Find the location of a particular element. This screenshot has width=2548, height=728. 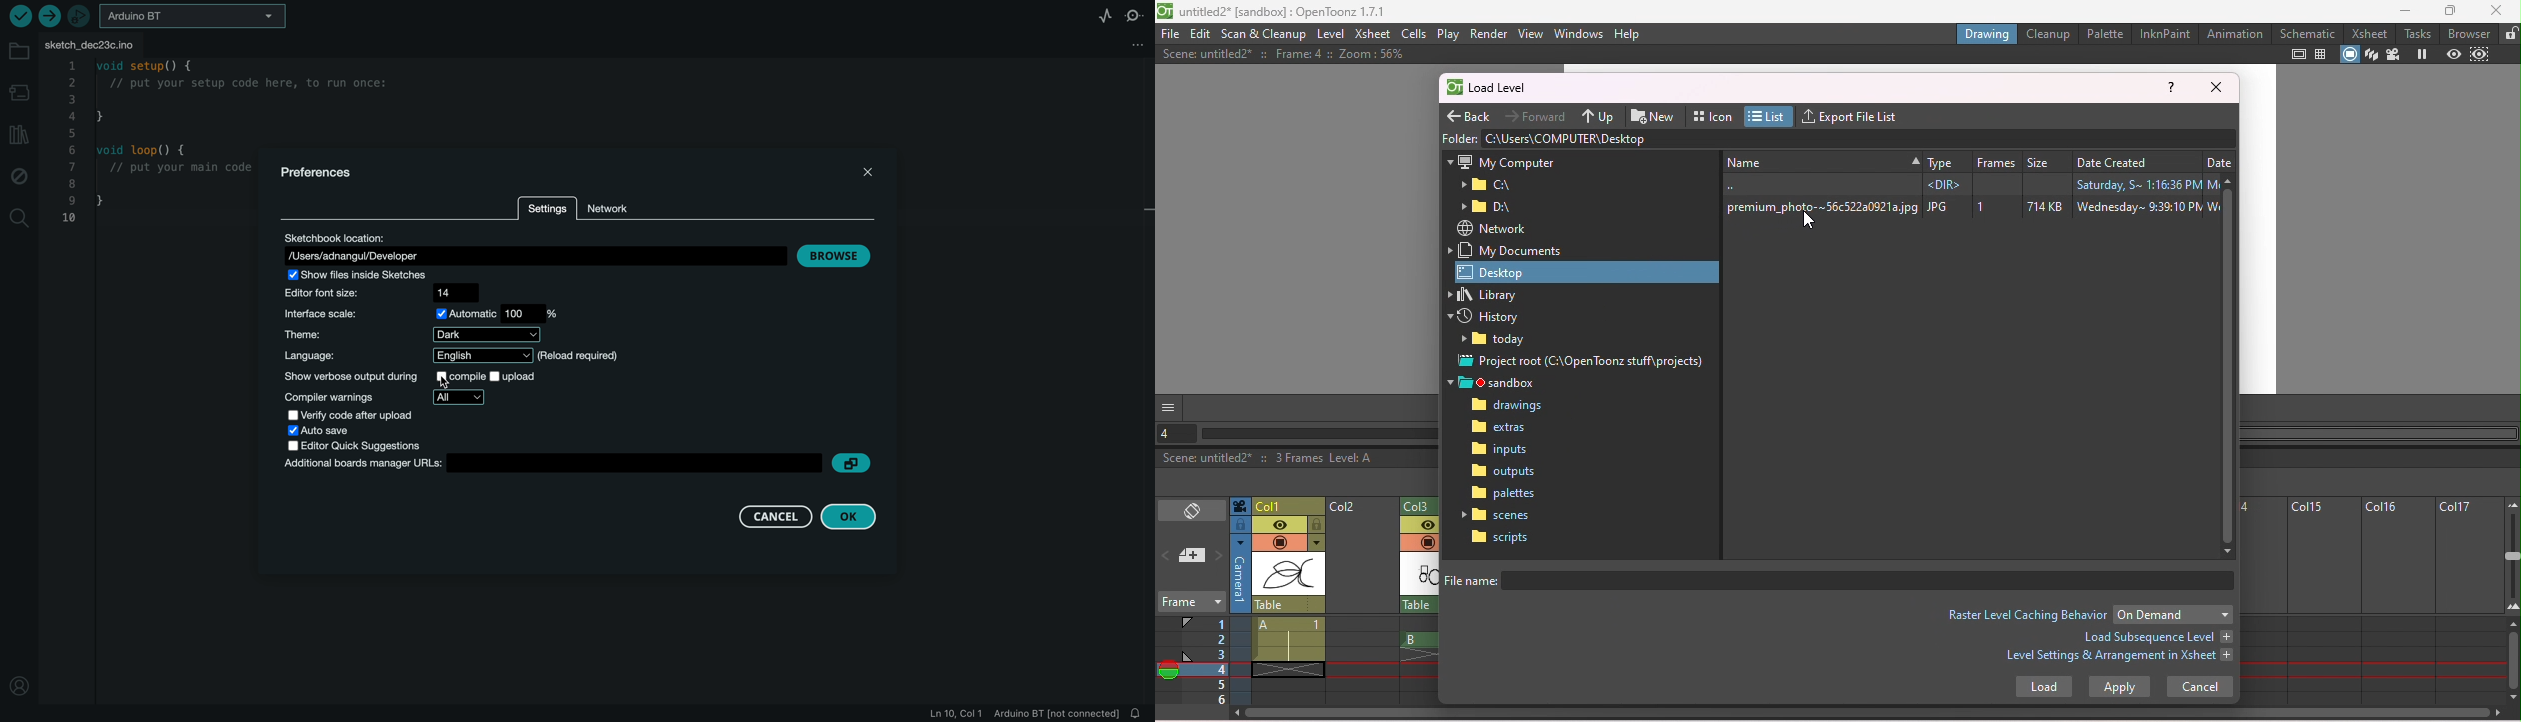

Previous memo is located at coordinates (1167, 558).